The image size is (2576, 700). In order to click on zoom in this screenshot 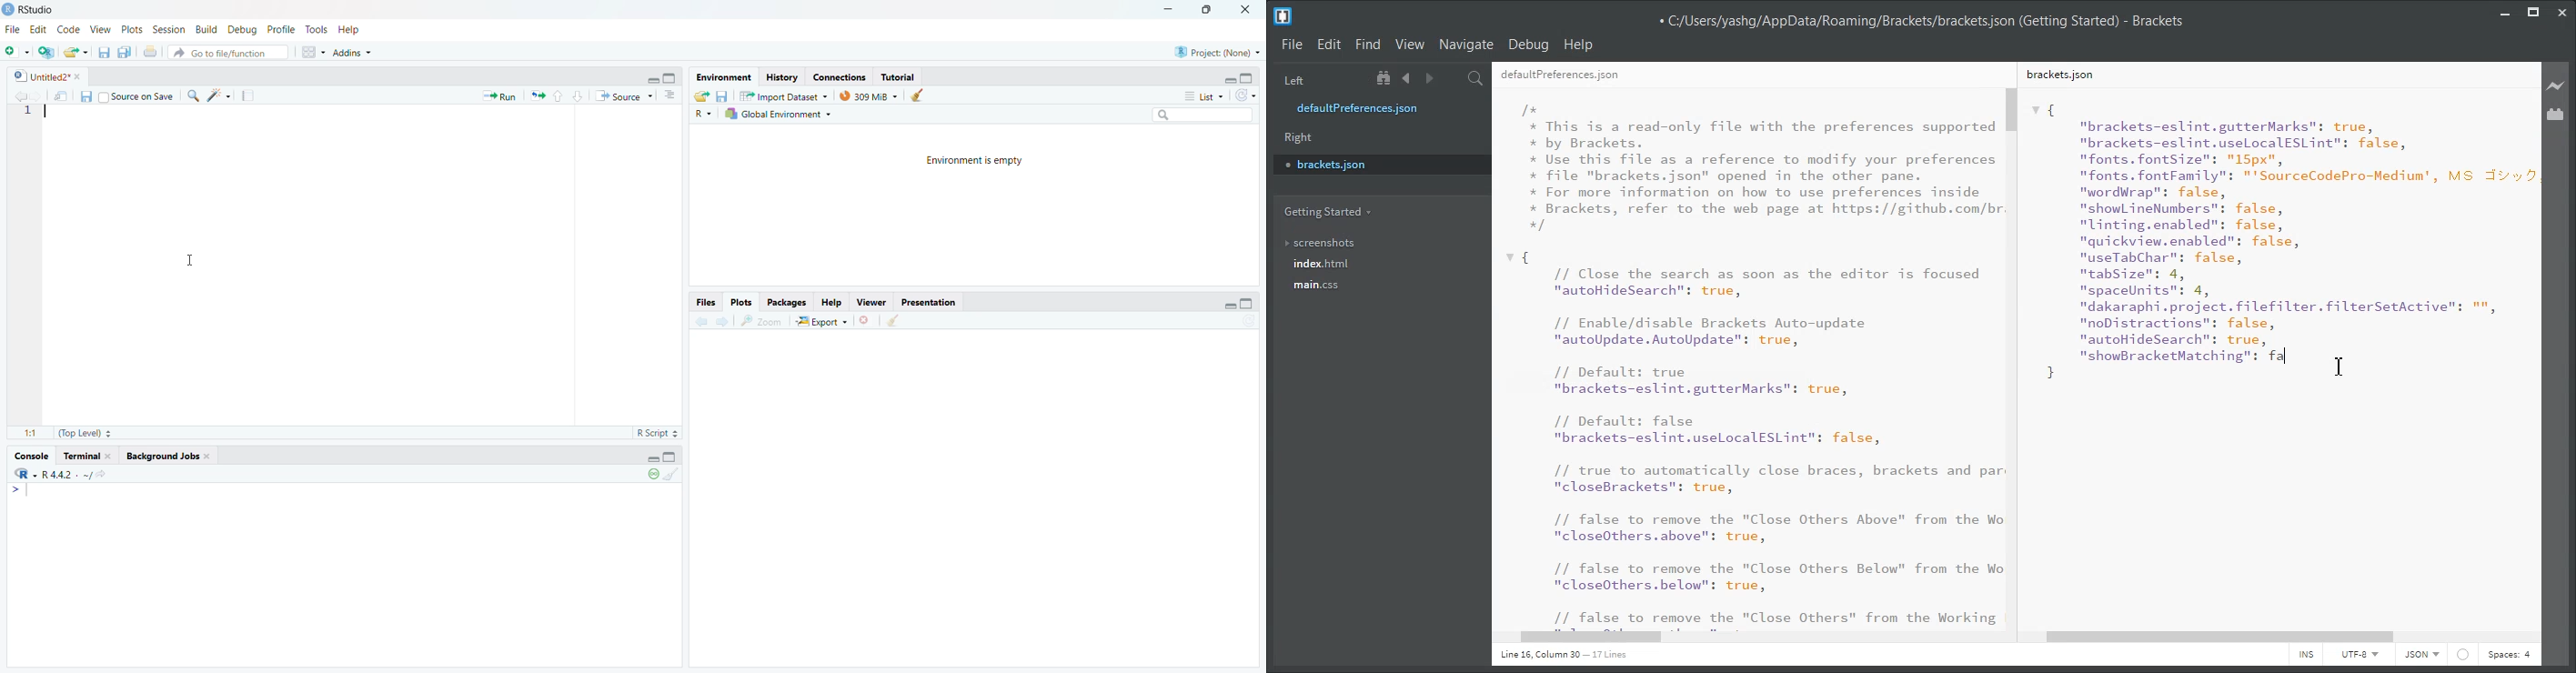, I will do `click(763, 322)`.